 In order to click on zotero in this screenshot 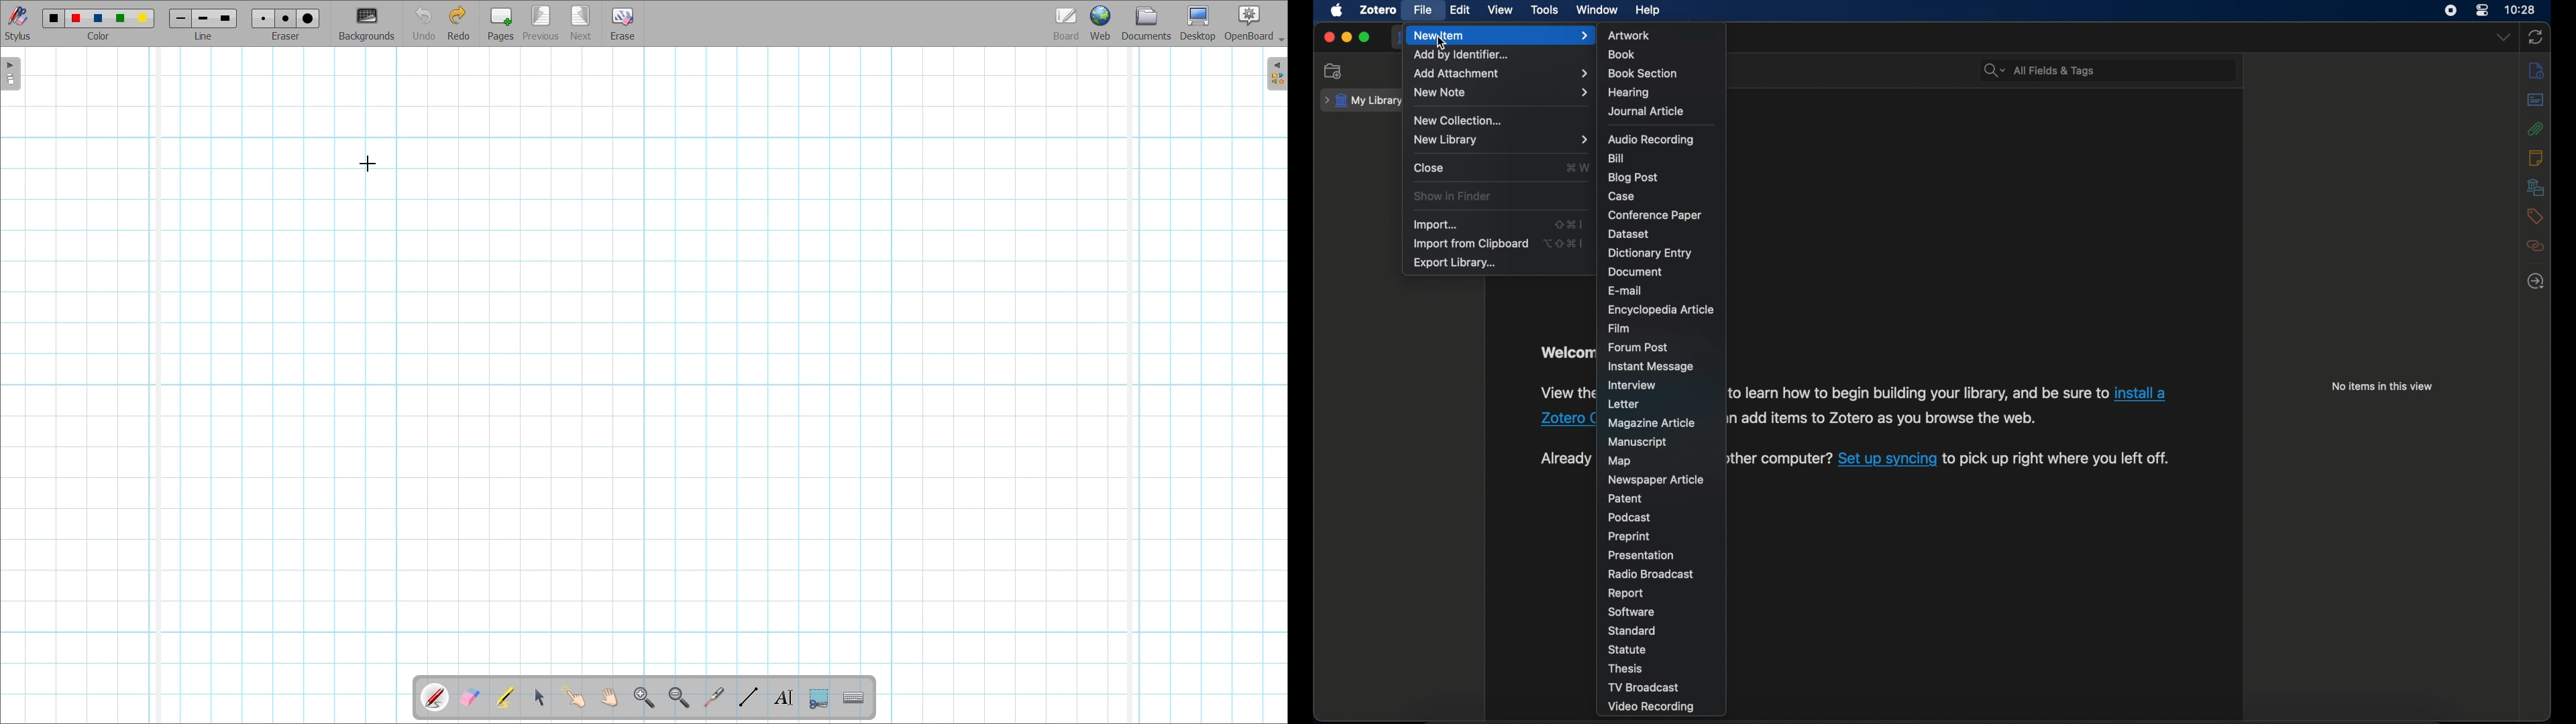, I will do `click(1378, 9)`.